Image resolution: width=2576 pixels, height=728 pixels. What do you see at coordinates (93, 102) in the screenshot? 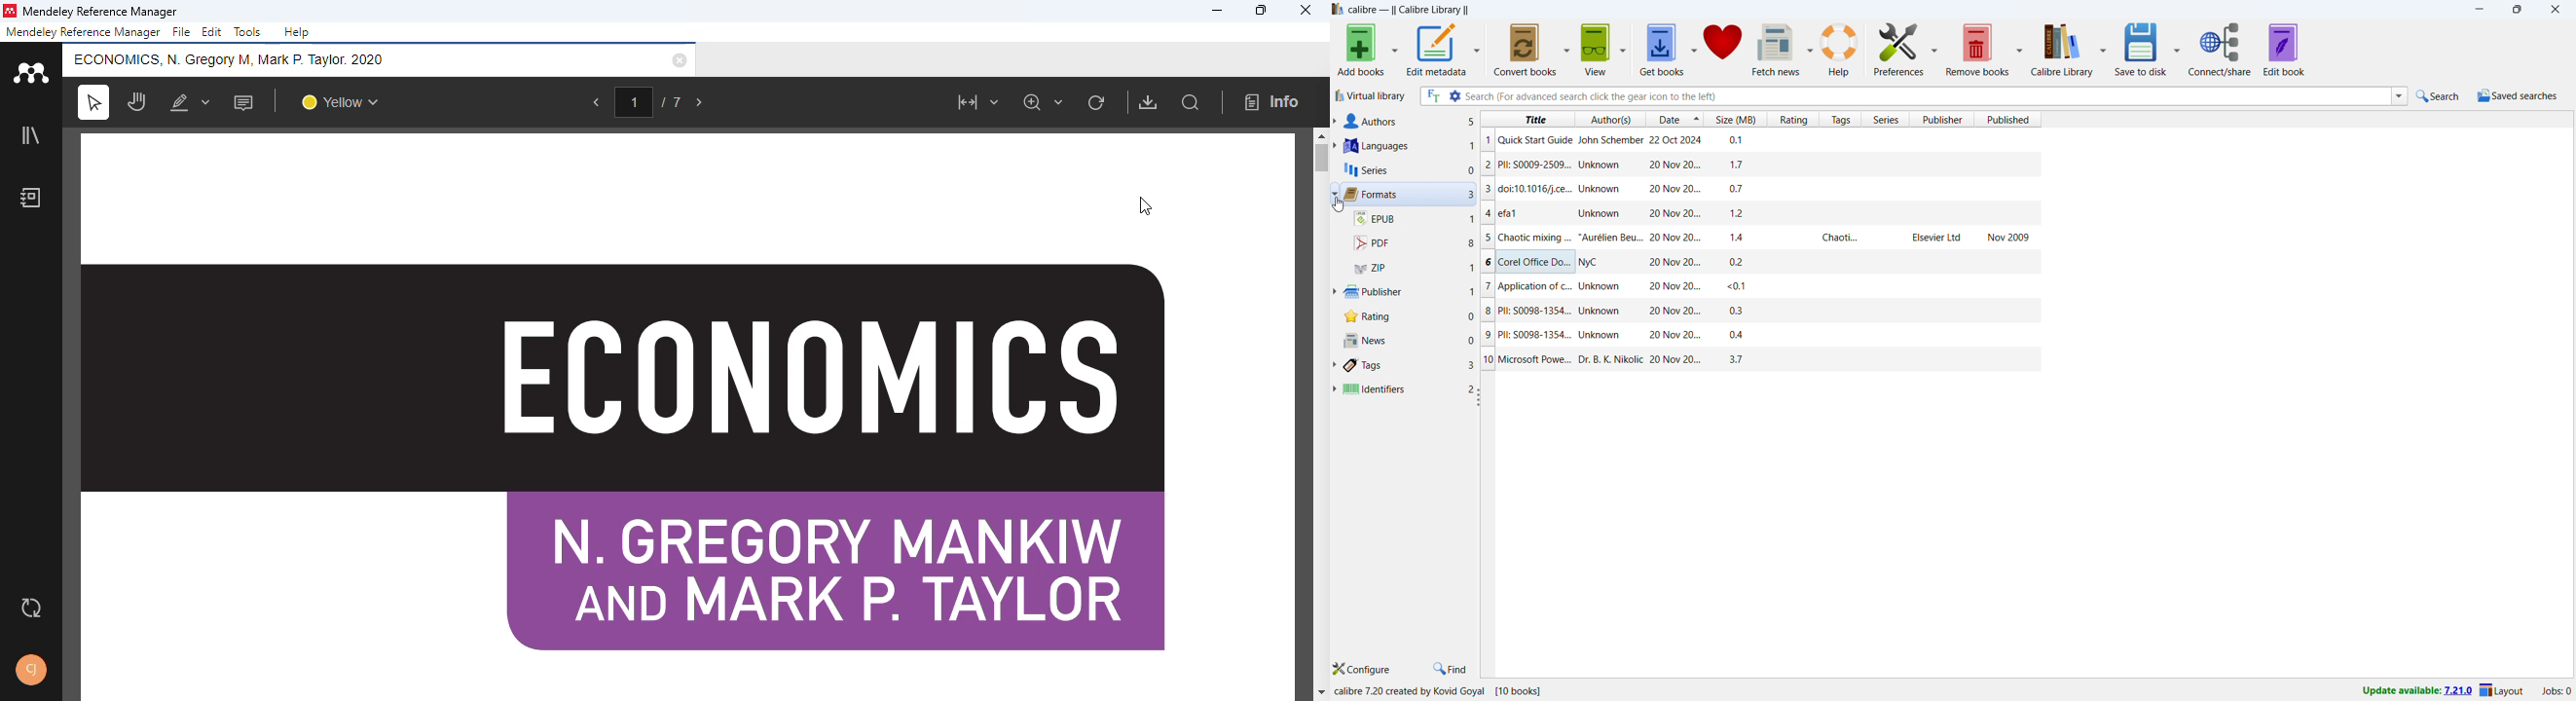
I see `select` at bounding box center [93, 102].